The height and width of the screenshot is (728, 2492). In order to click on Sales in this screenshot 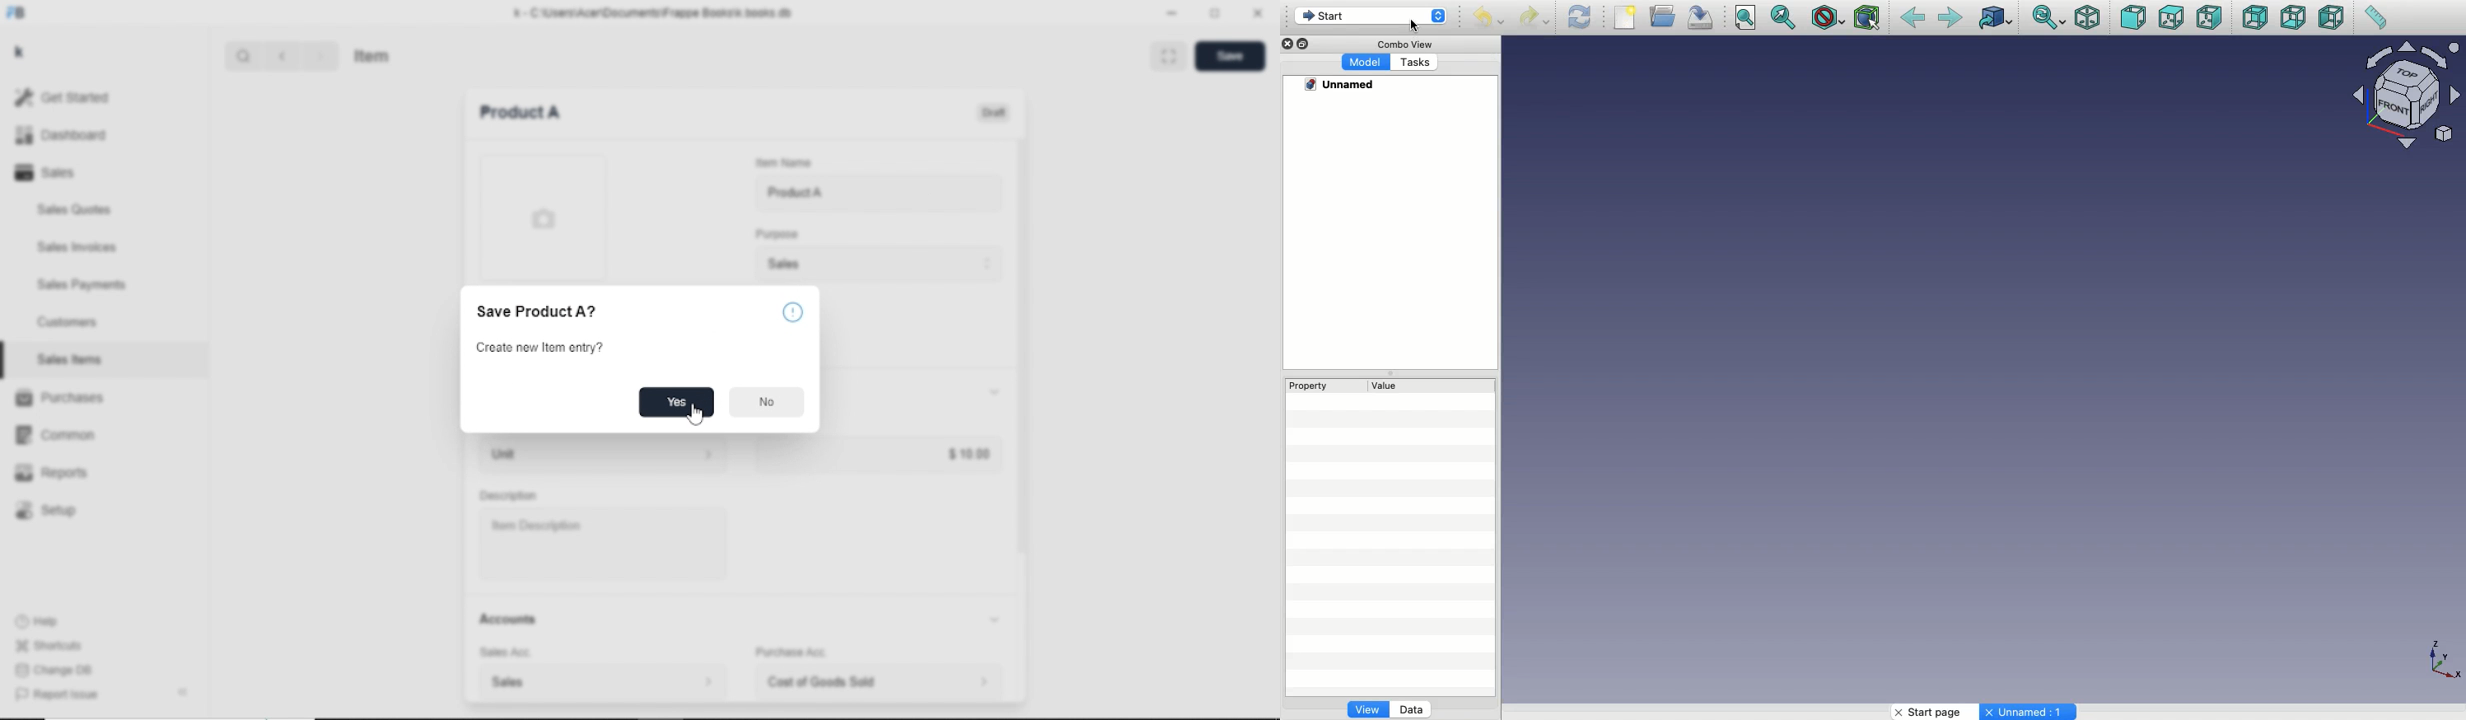, I will do `click(601, 681)`.